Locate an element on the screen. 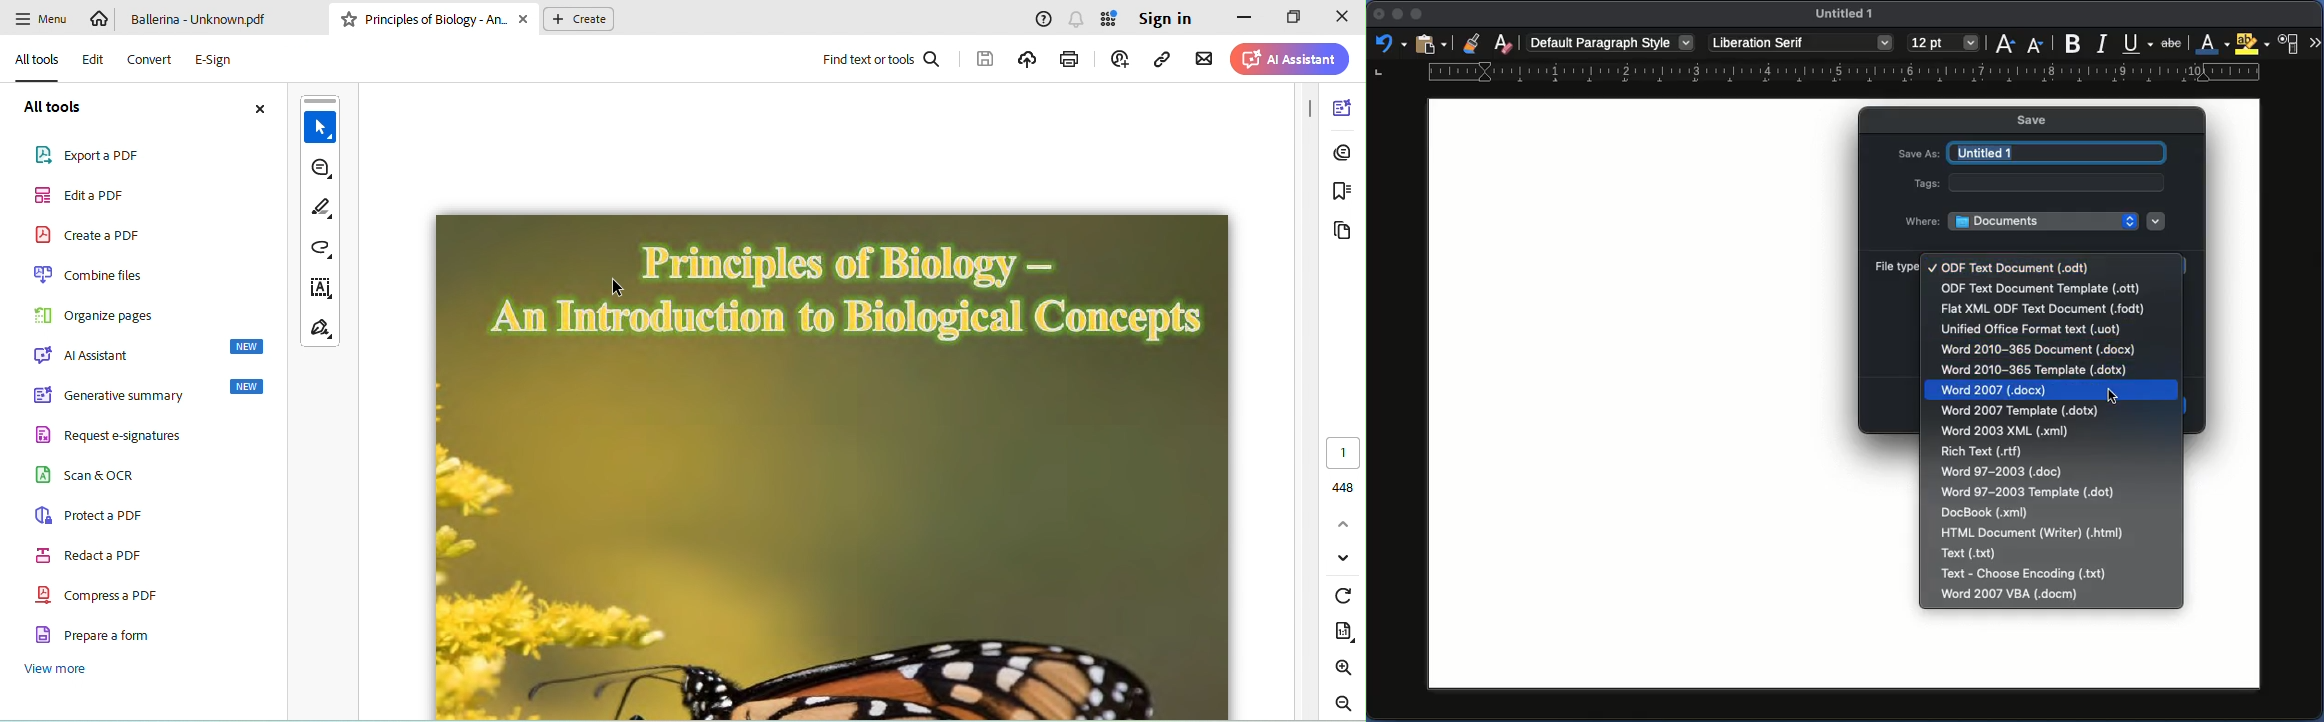 The height and width of the screenshot is (728, 2324). compress a pdf is located at coordinates (103, 594).